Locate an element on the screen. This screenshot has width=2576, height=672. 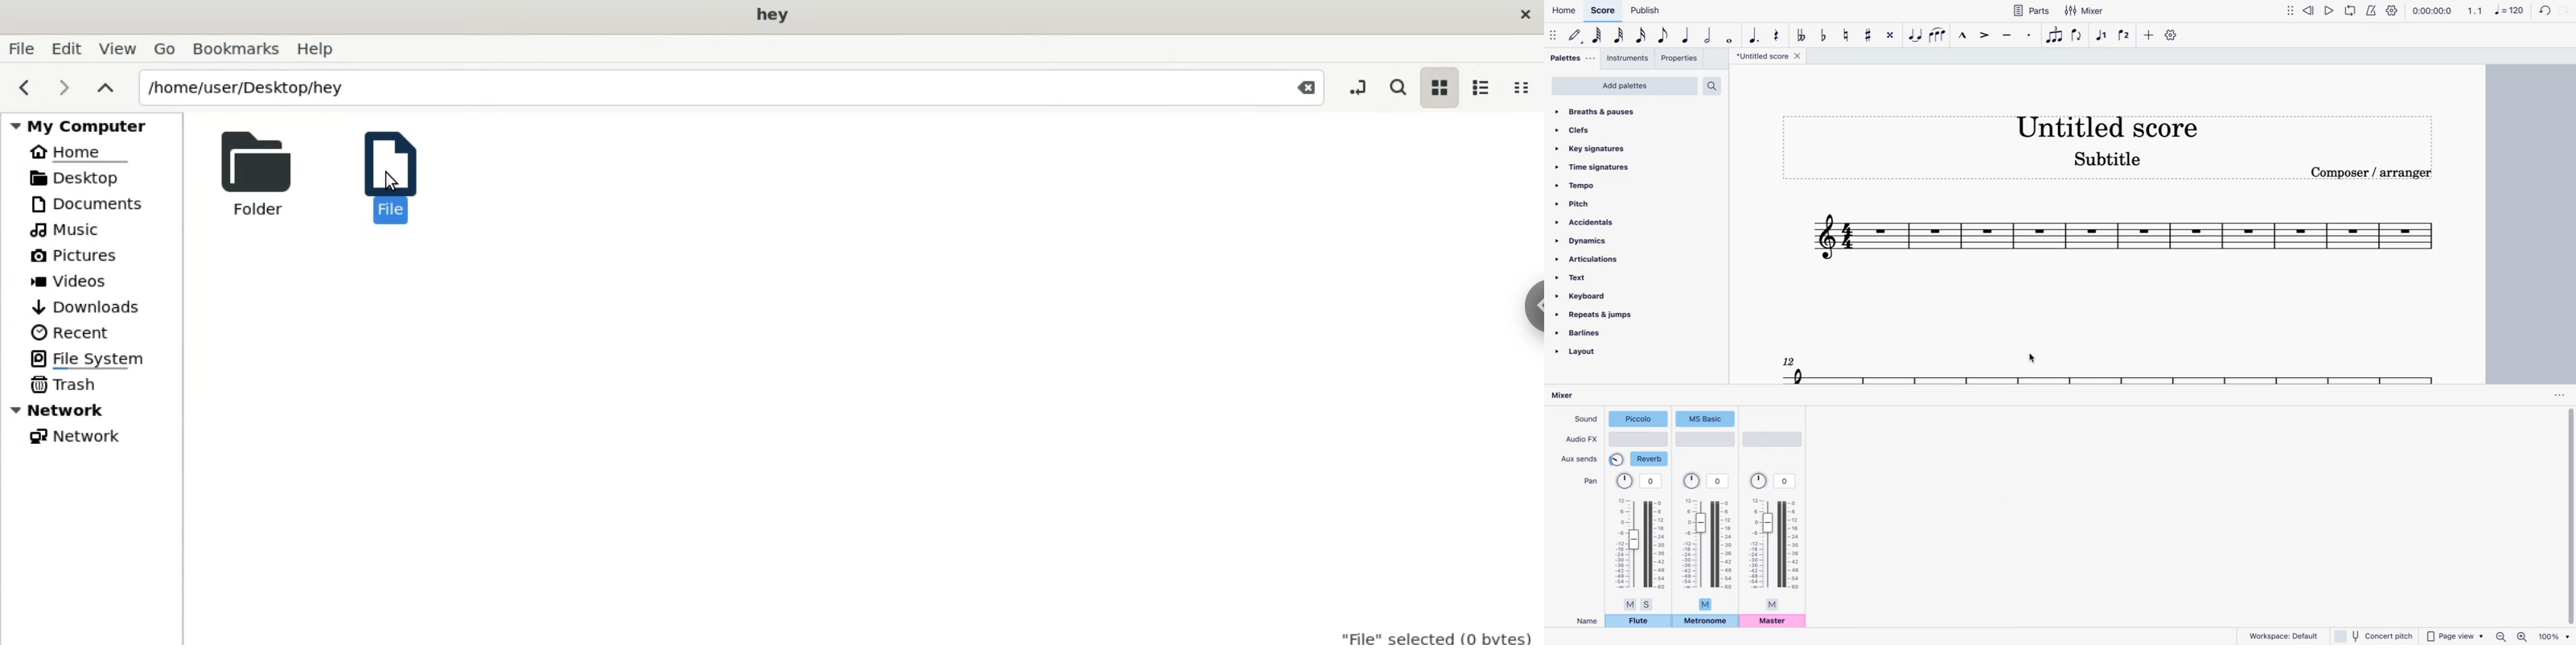
flip direction is located at coordinates (2079, 36).